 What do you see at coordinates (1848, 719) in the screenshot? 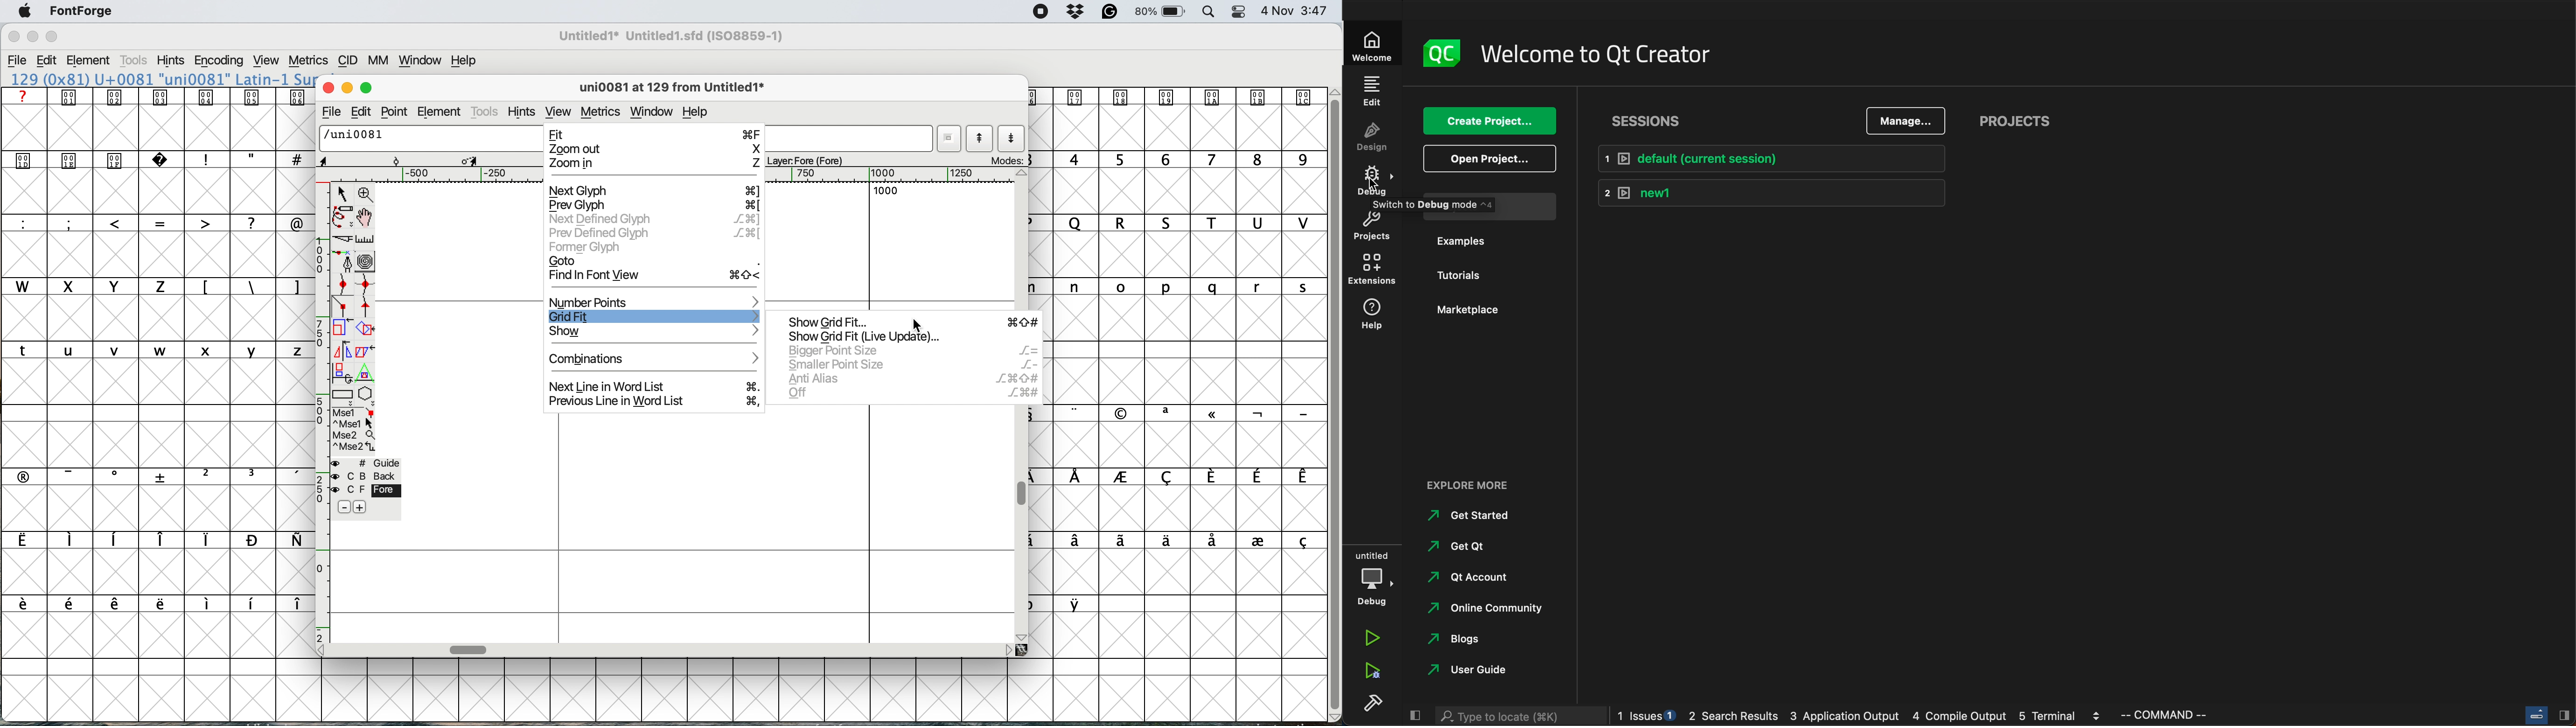
I see `application output` at bounding box center [1848, 719].